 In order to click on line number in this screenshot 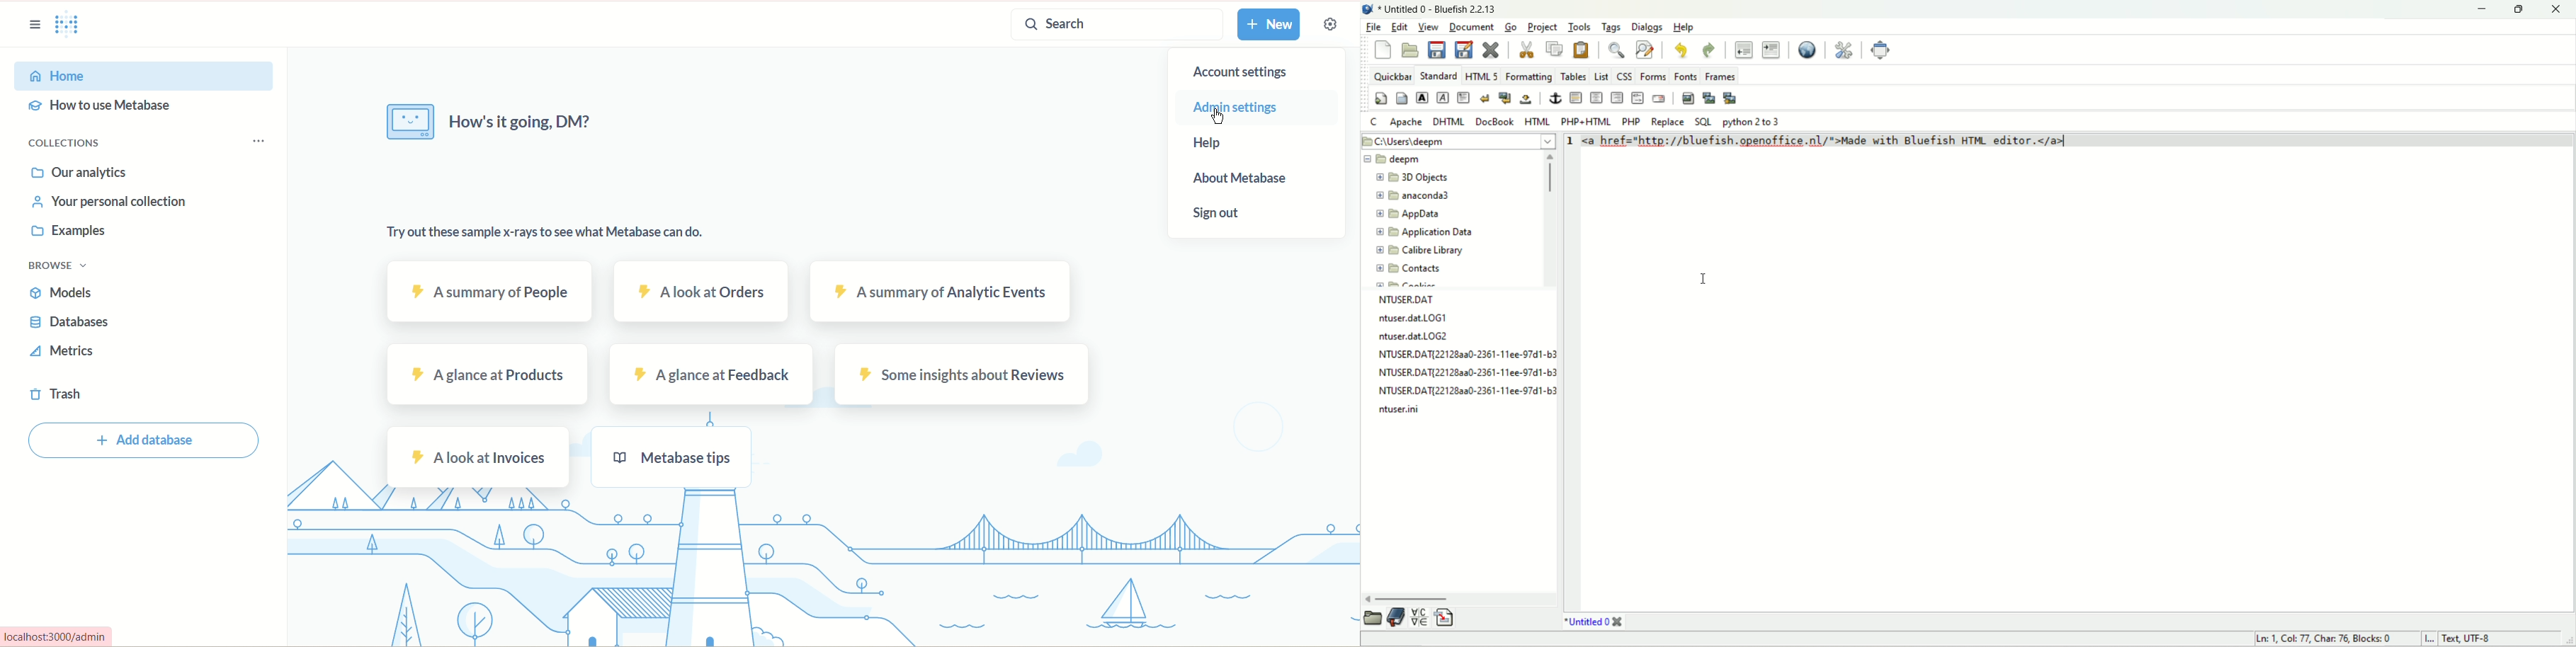, I will do `click(1568, 144)`.